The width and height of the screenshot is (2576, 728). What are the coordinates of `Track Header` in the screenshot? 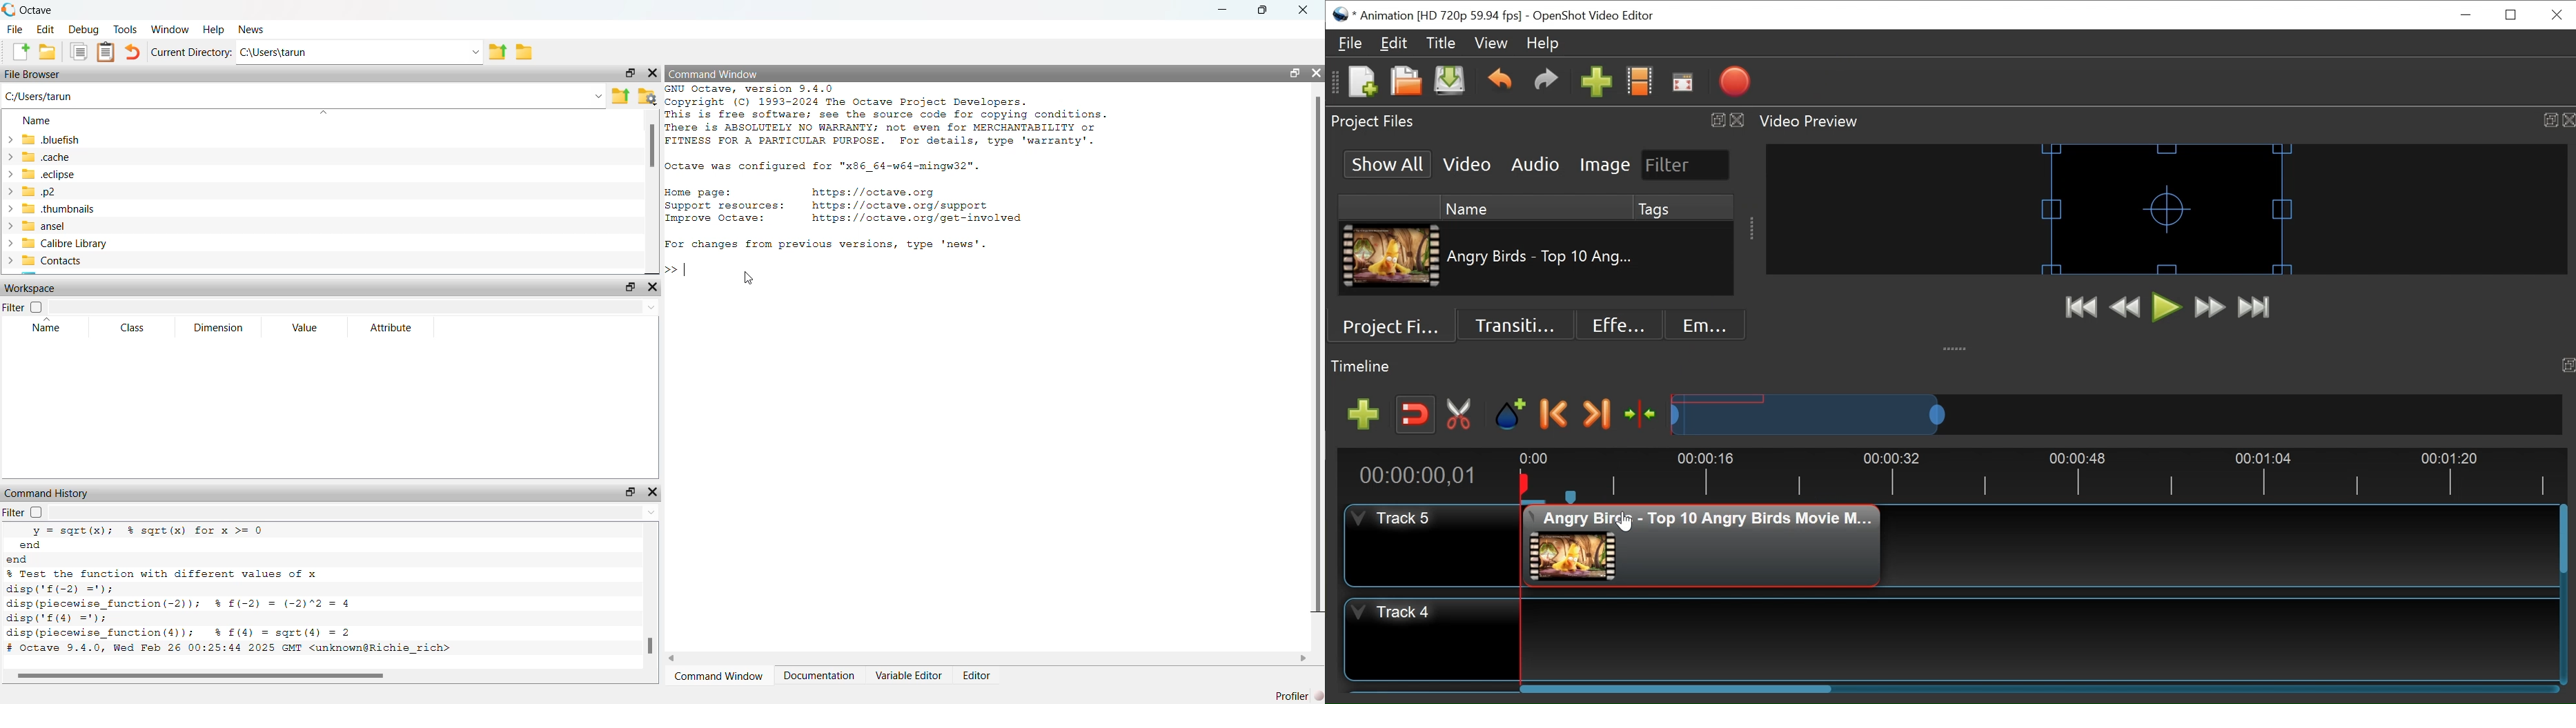 It's located at (1432, 638).